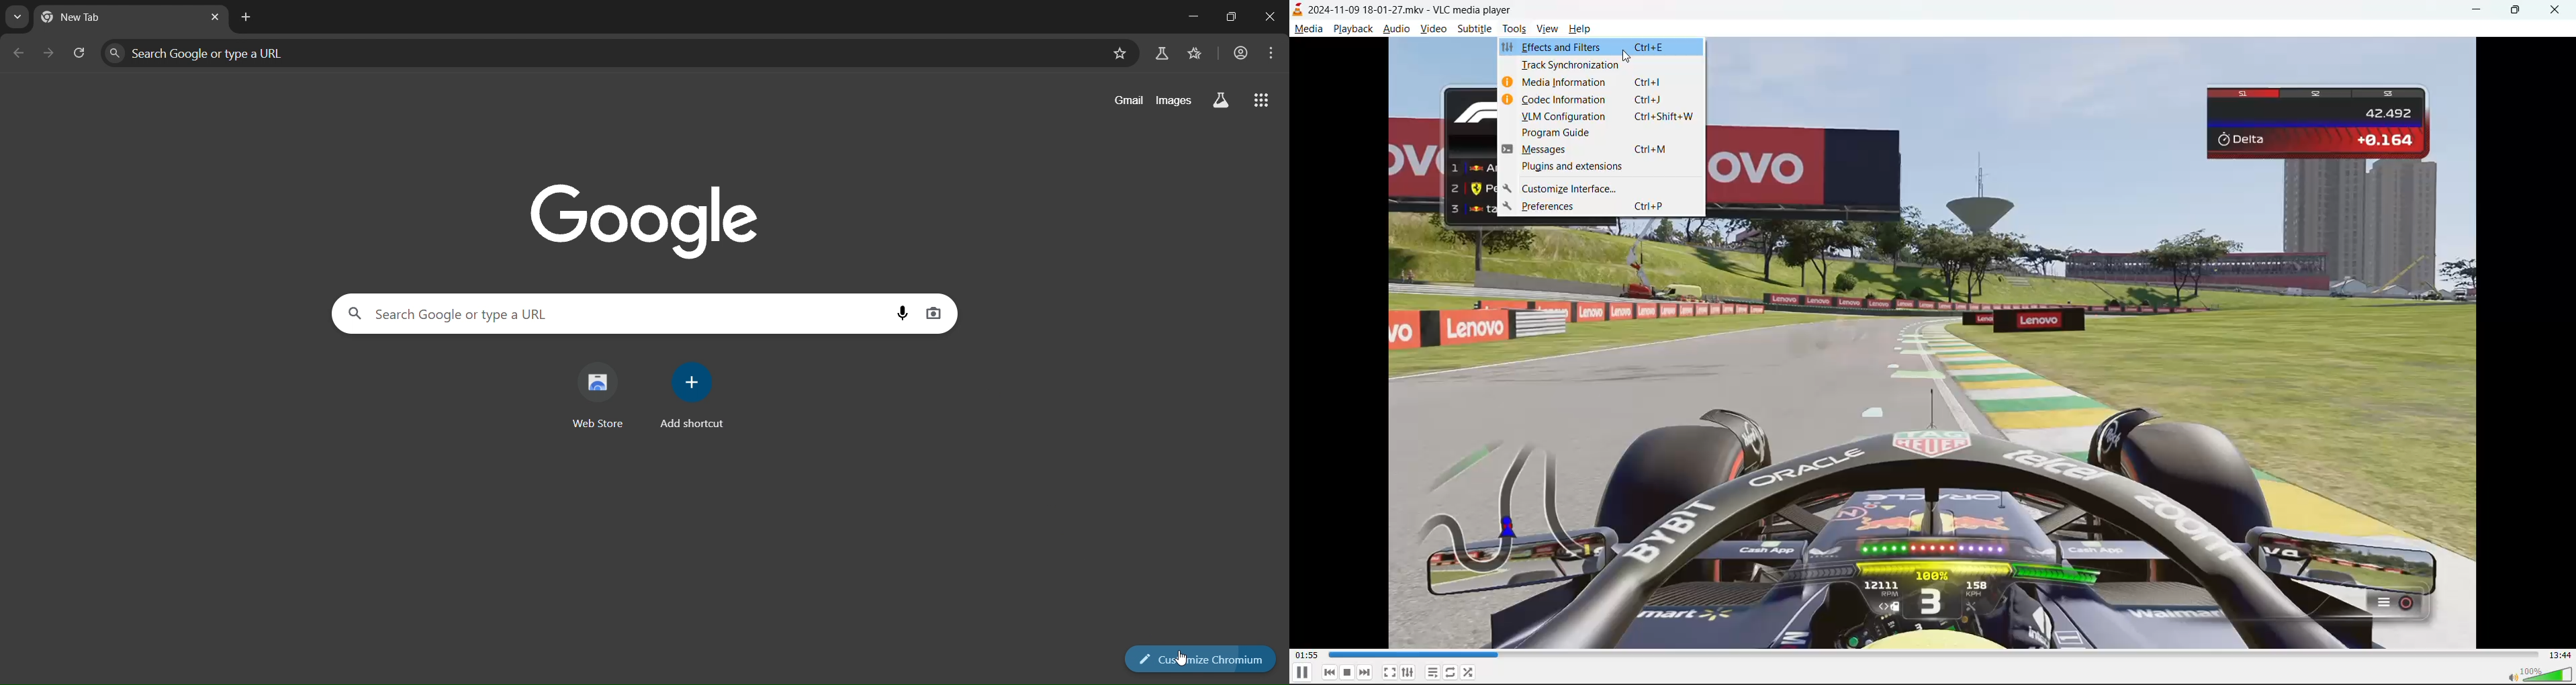  Describe the element at coordinates (1931, 655) in the screenshot. I see `track slider` at that location.